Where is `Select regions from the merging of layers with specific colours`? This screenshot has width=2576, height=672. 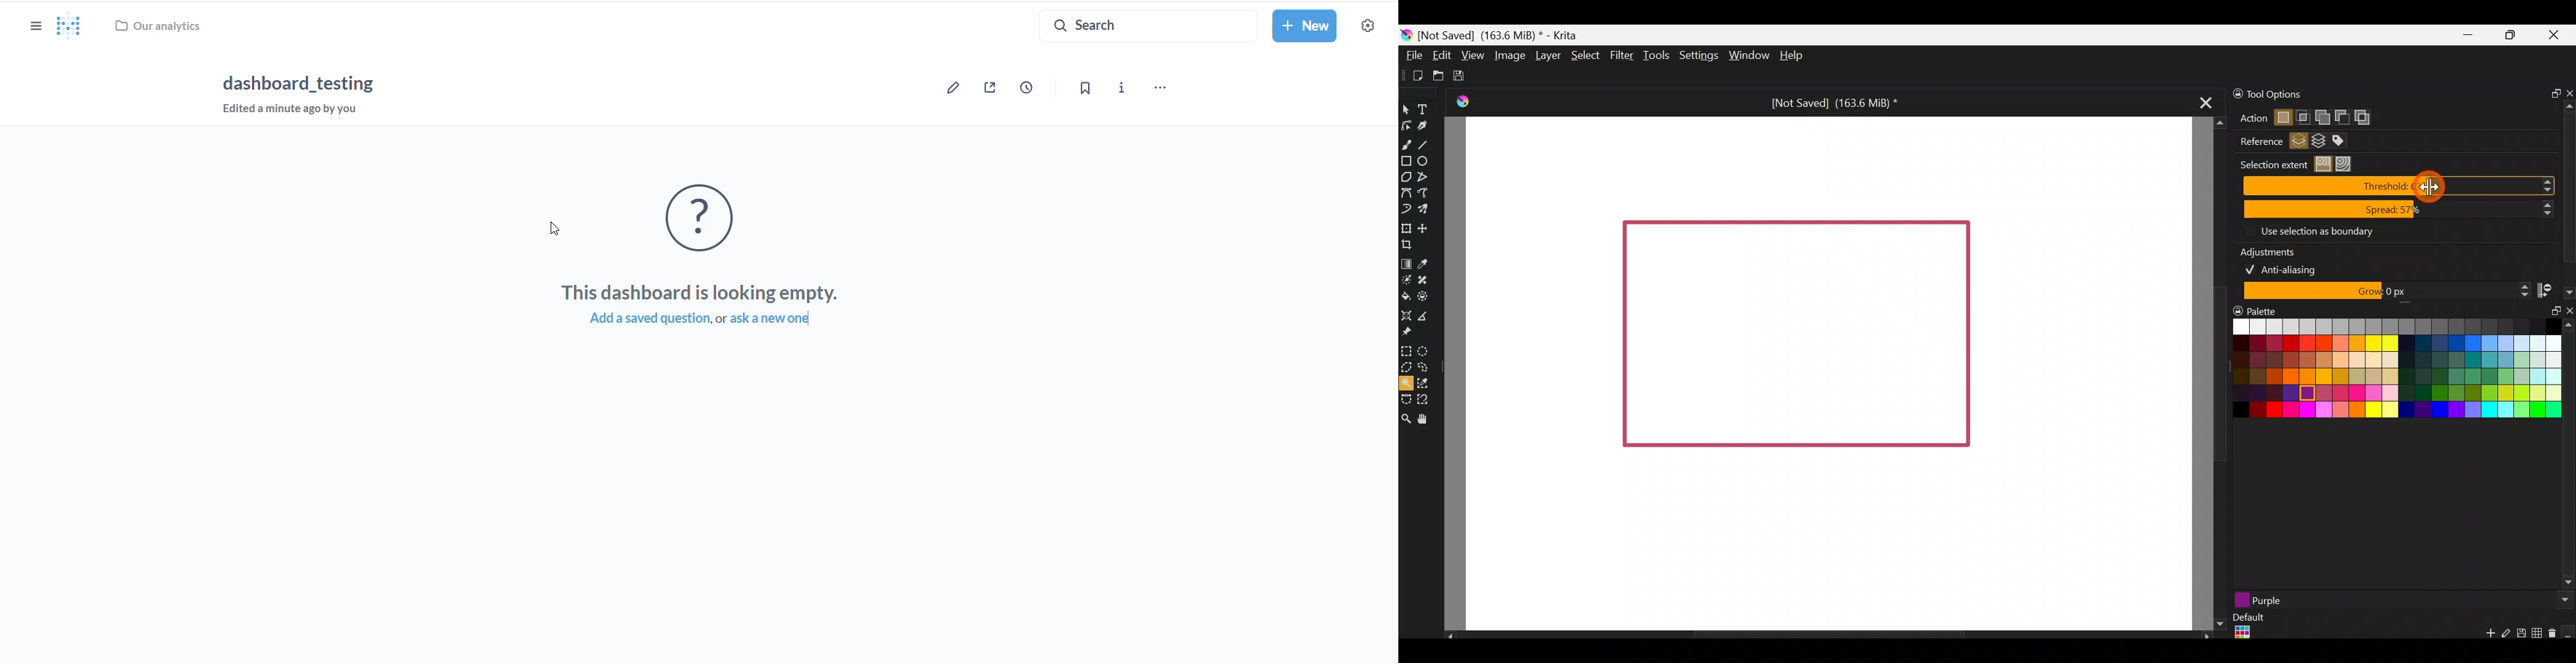 Select regions from the merging of layers with specific colours is located at coordinates (2345, 141).